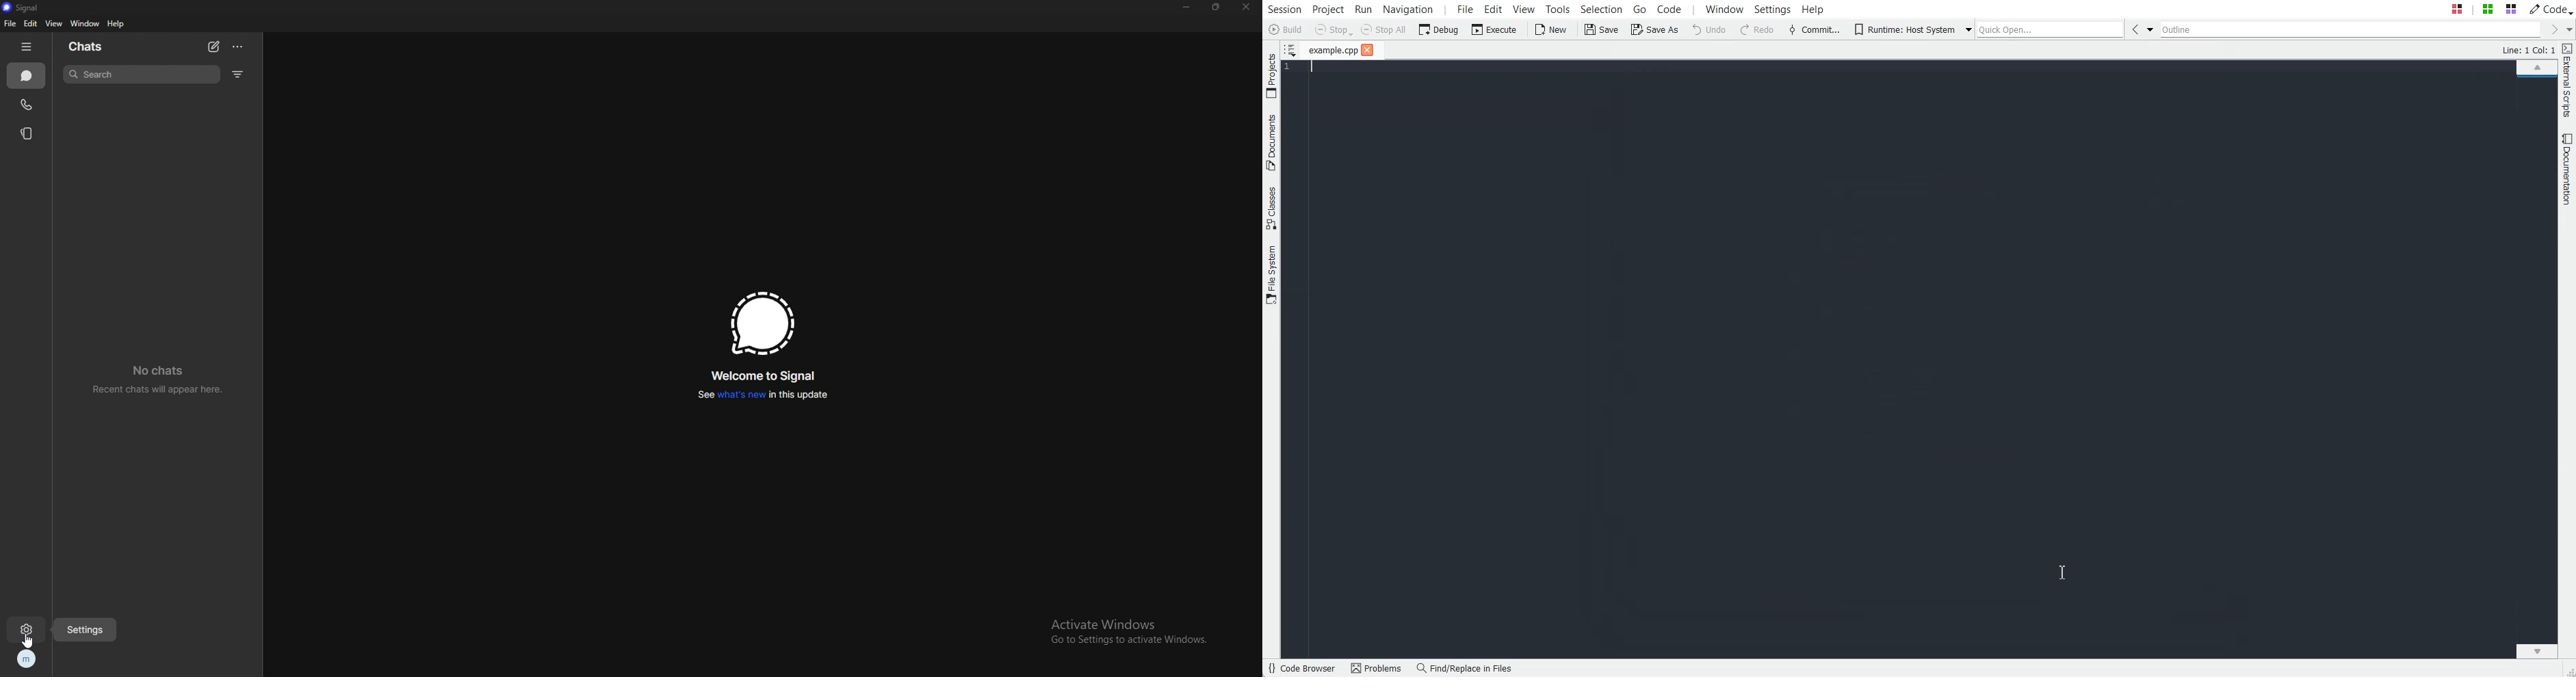  What do you see at coordinates (1188, 7) in the screenshot?
I see `minimize` at bounding box center [1188, 7].